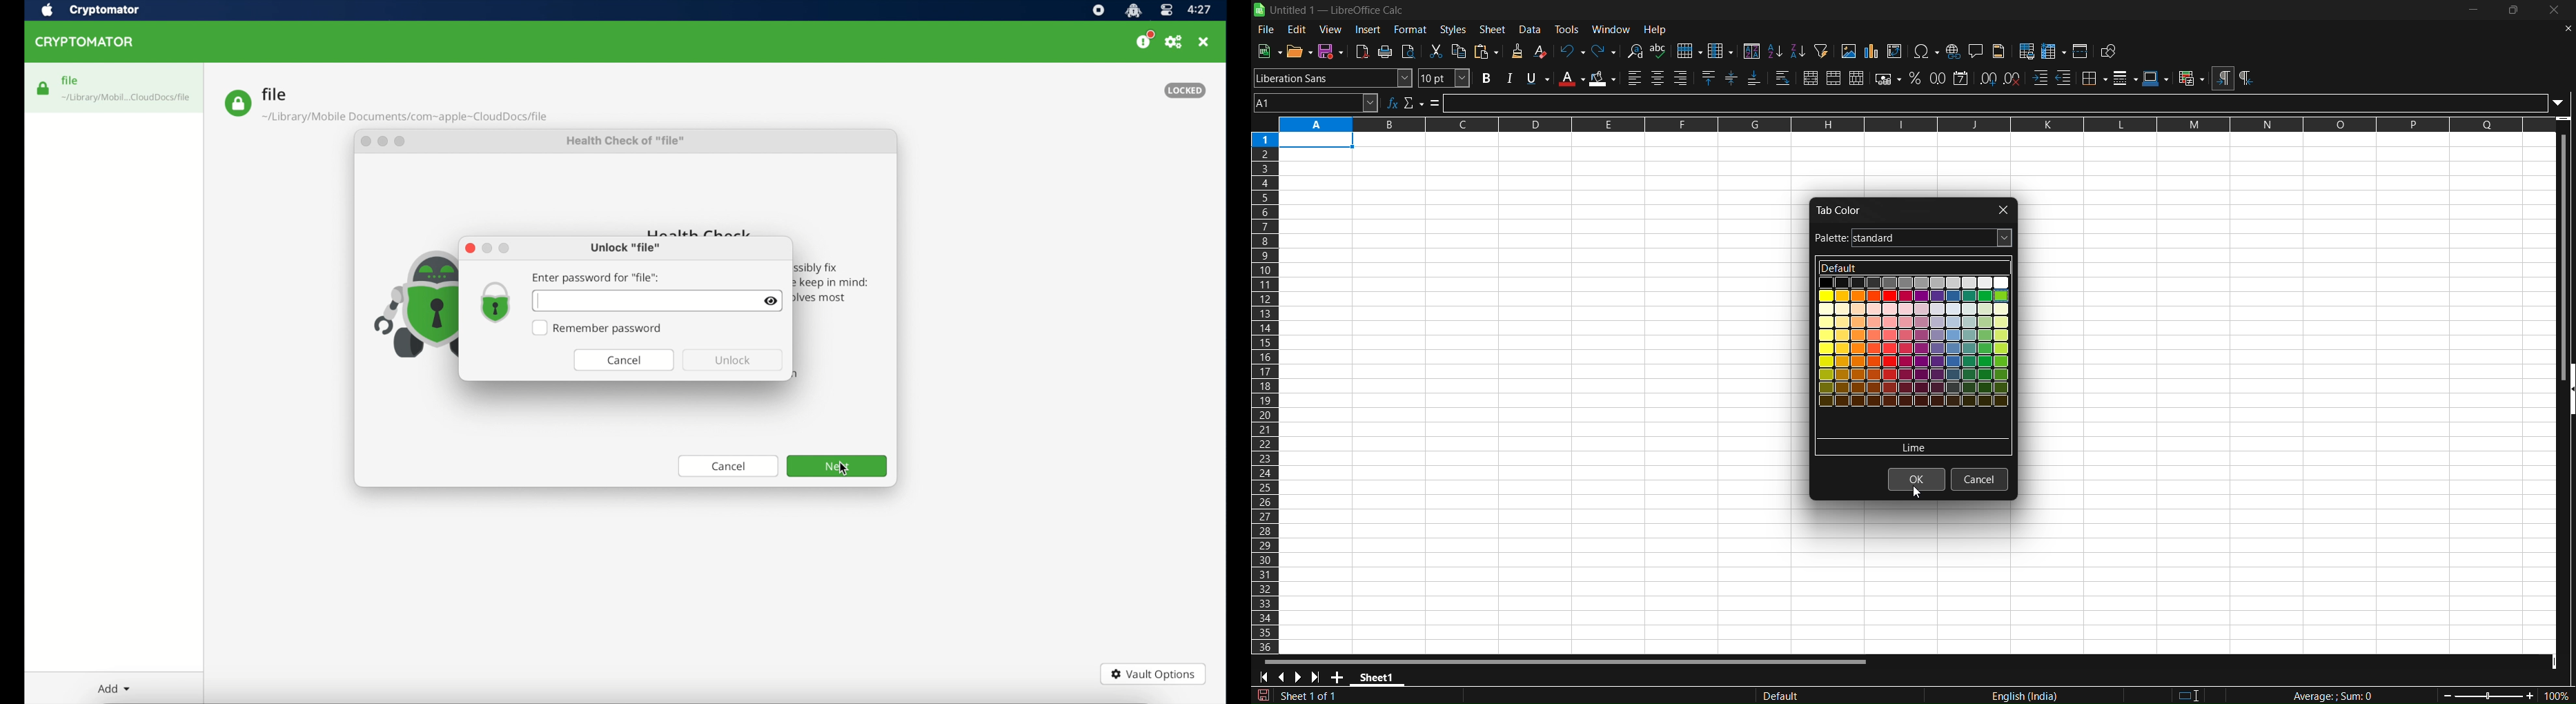 The height and width of the screenshot is (728, 2576). I want to click on align left, so click(1635, 78).